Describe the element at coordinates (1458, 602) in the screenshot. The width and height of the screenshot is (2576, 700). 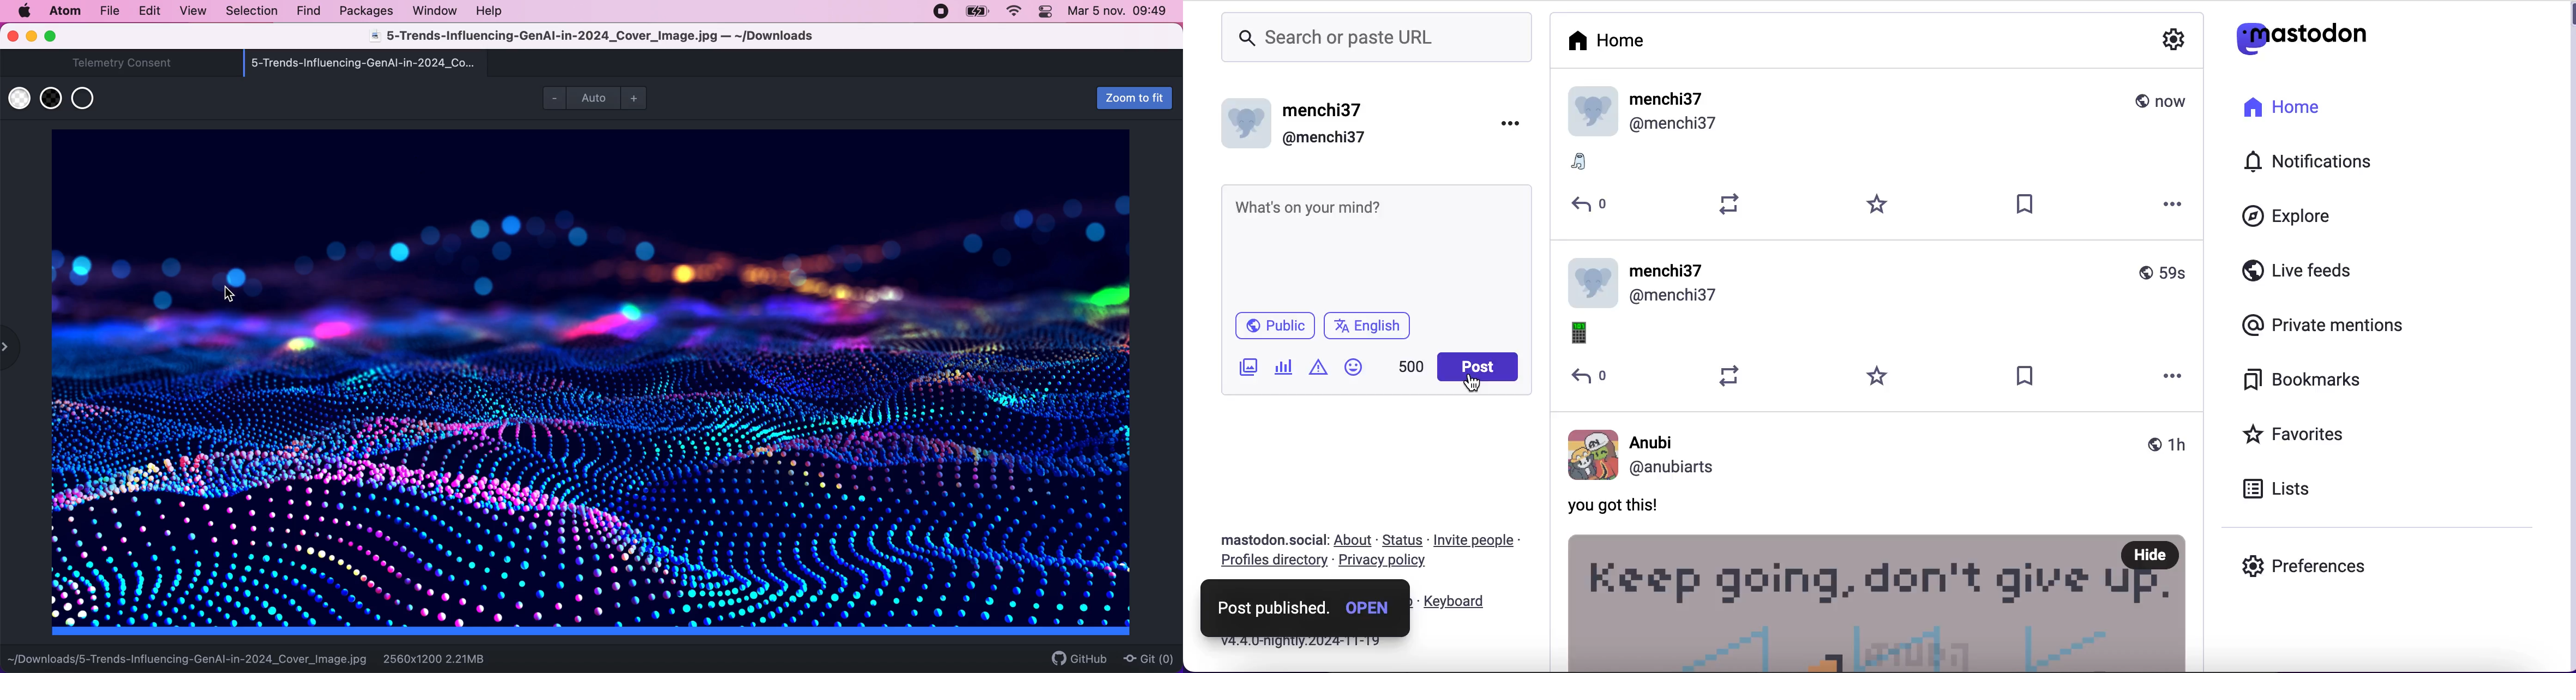
I see `keyboard` at that location.